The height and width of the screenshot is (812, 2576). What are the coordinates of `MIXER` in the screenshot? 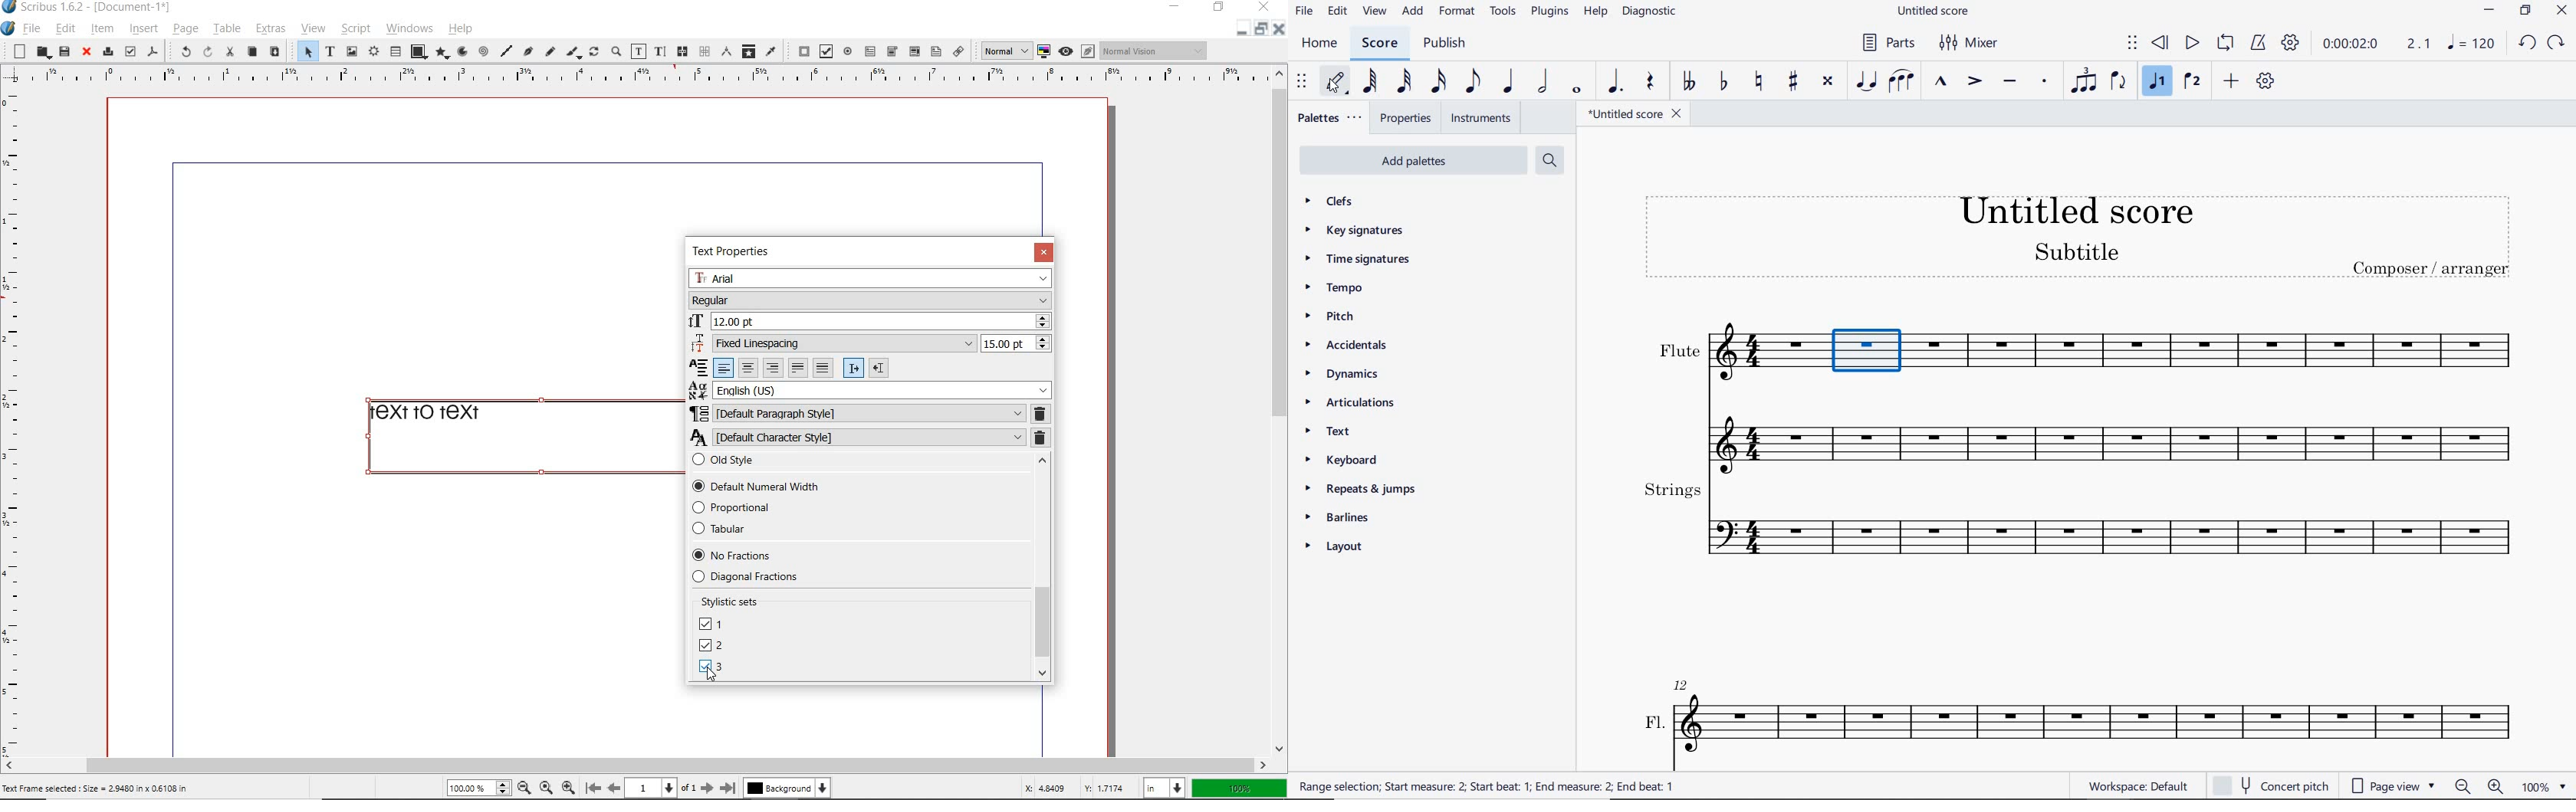 It's located at (1970, 44).